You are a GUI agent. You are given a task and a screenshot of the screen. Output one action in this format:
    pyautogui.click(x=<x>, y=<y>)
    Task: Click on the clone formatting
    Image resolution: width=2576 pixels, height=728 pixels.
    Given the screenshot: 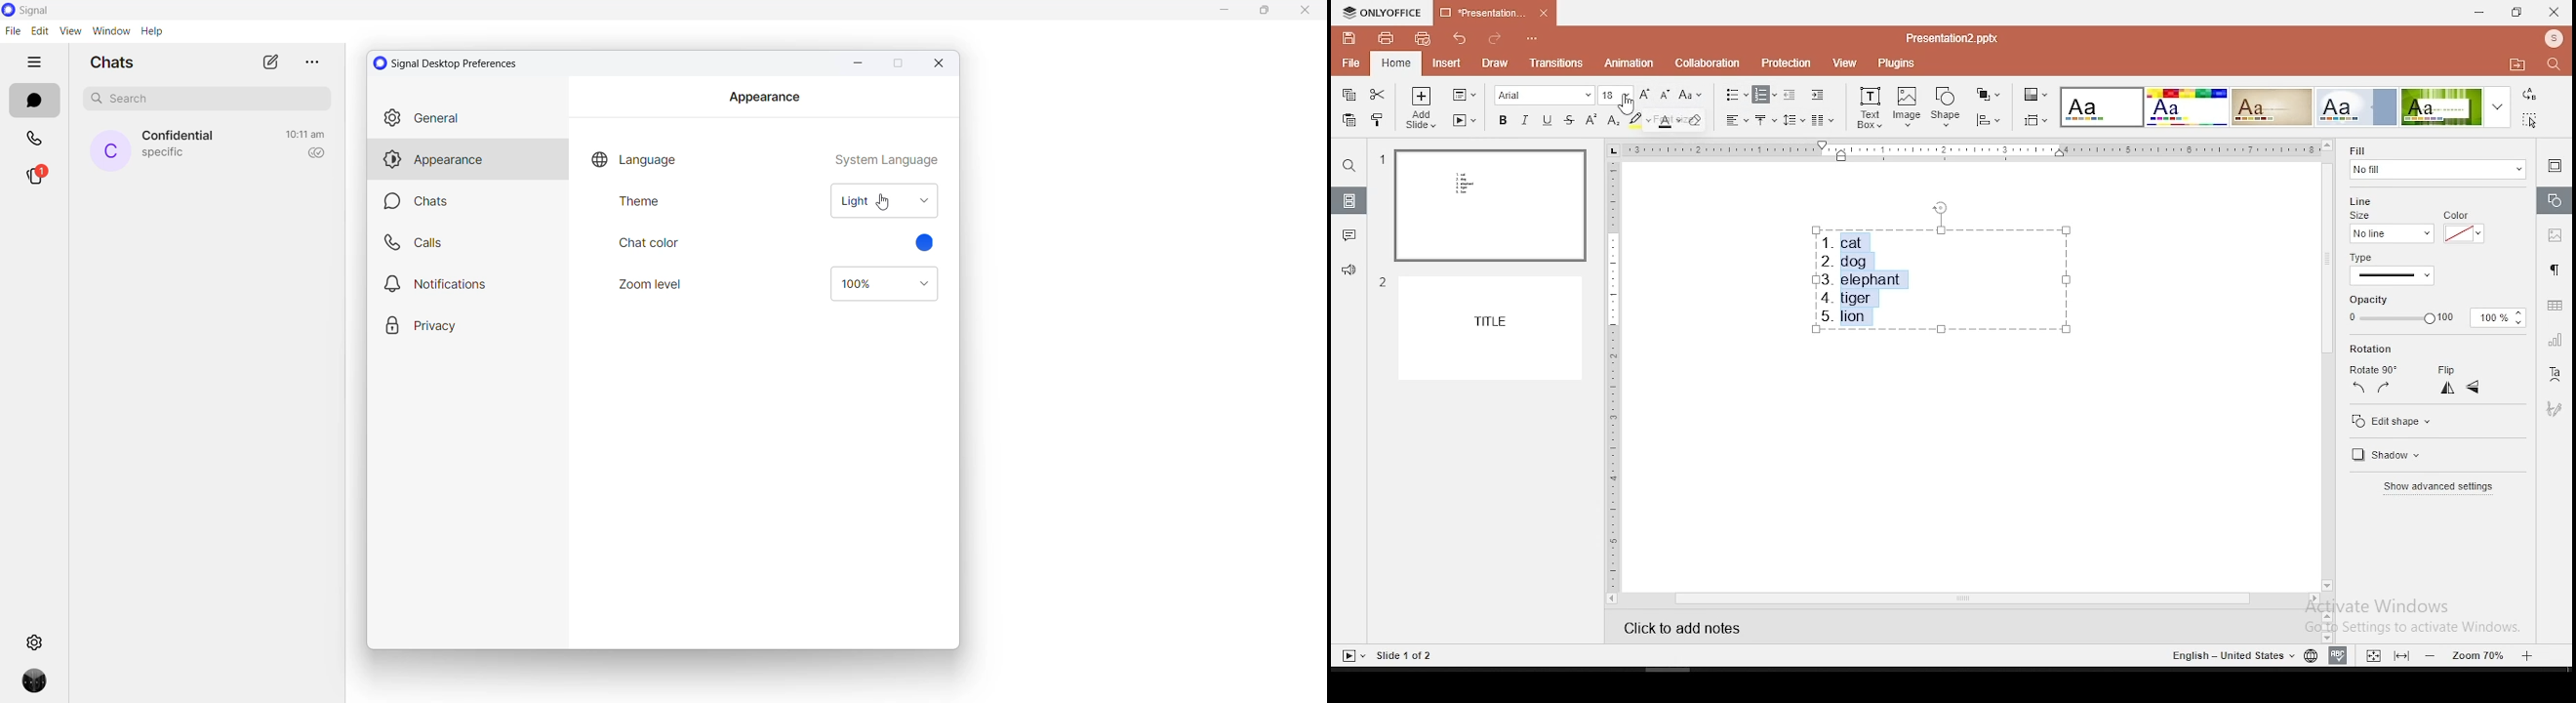 What is the action you would take?
    pyautogui.click(x=1378, y=119)
    